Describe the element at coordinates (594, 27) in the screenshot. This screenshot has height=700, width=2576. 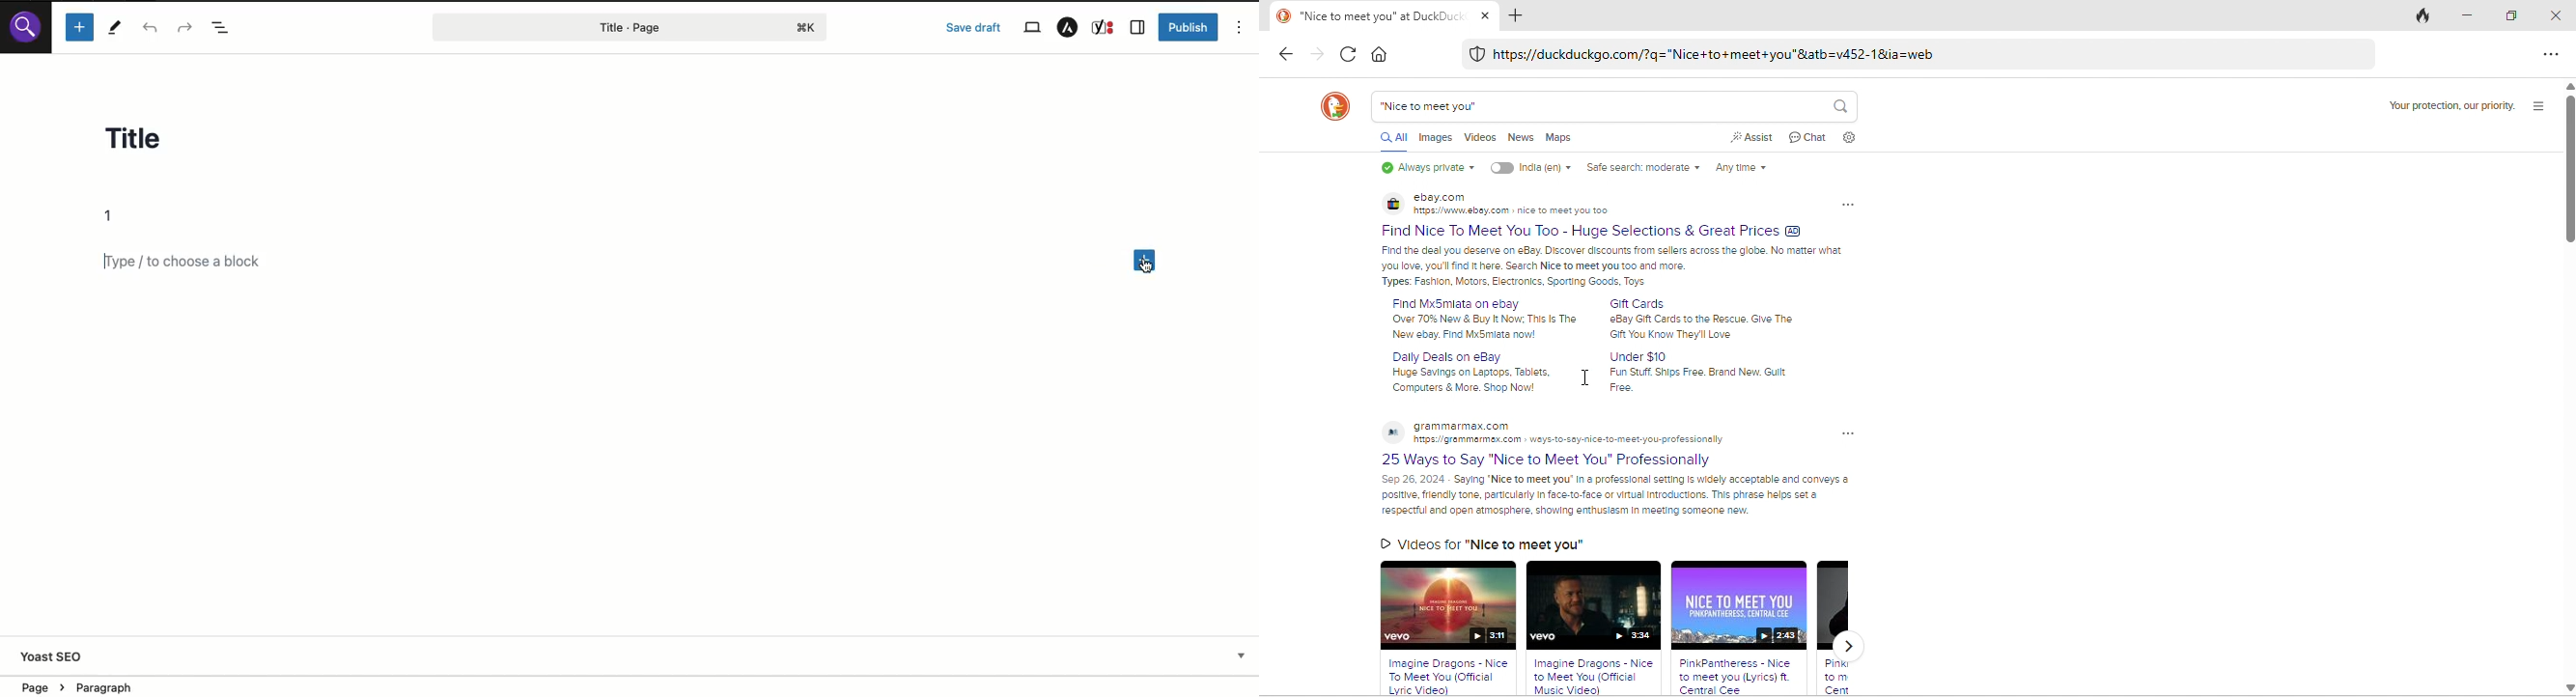
I see `Page` at that location.